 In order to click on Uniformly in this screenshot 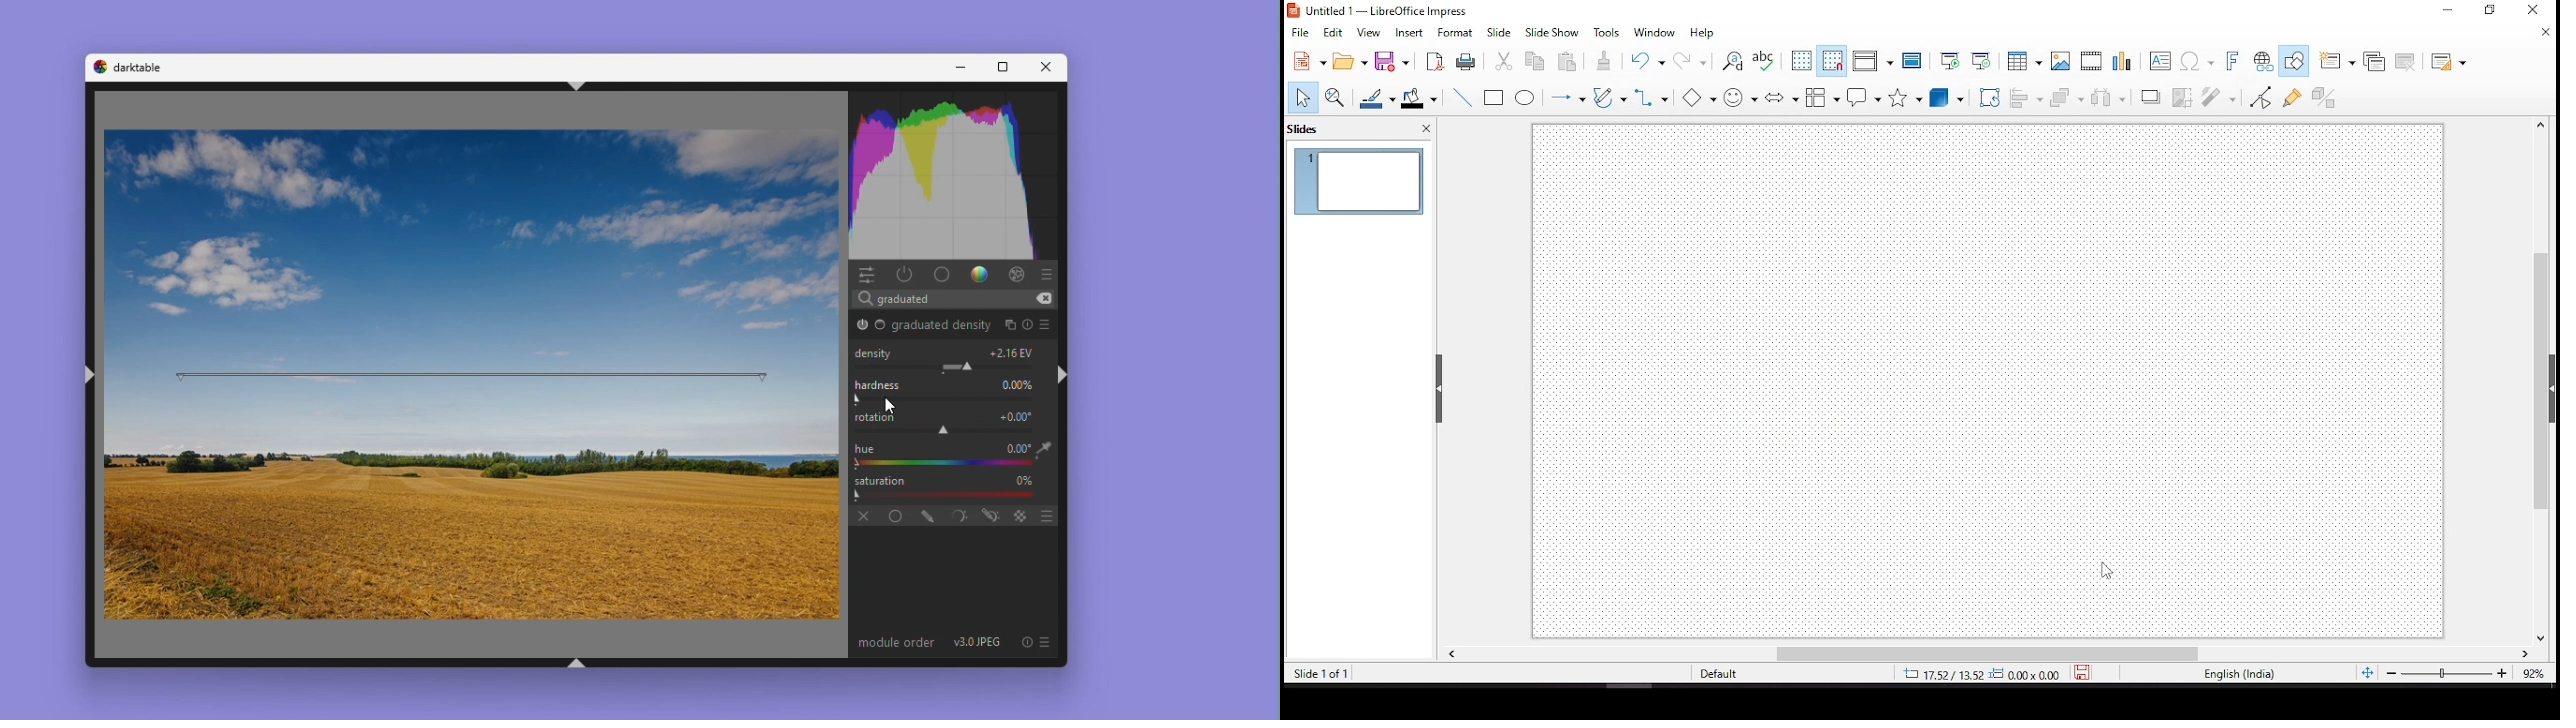, I will do `click(895, 516)`.